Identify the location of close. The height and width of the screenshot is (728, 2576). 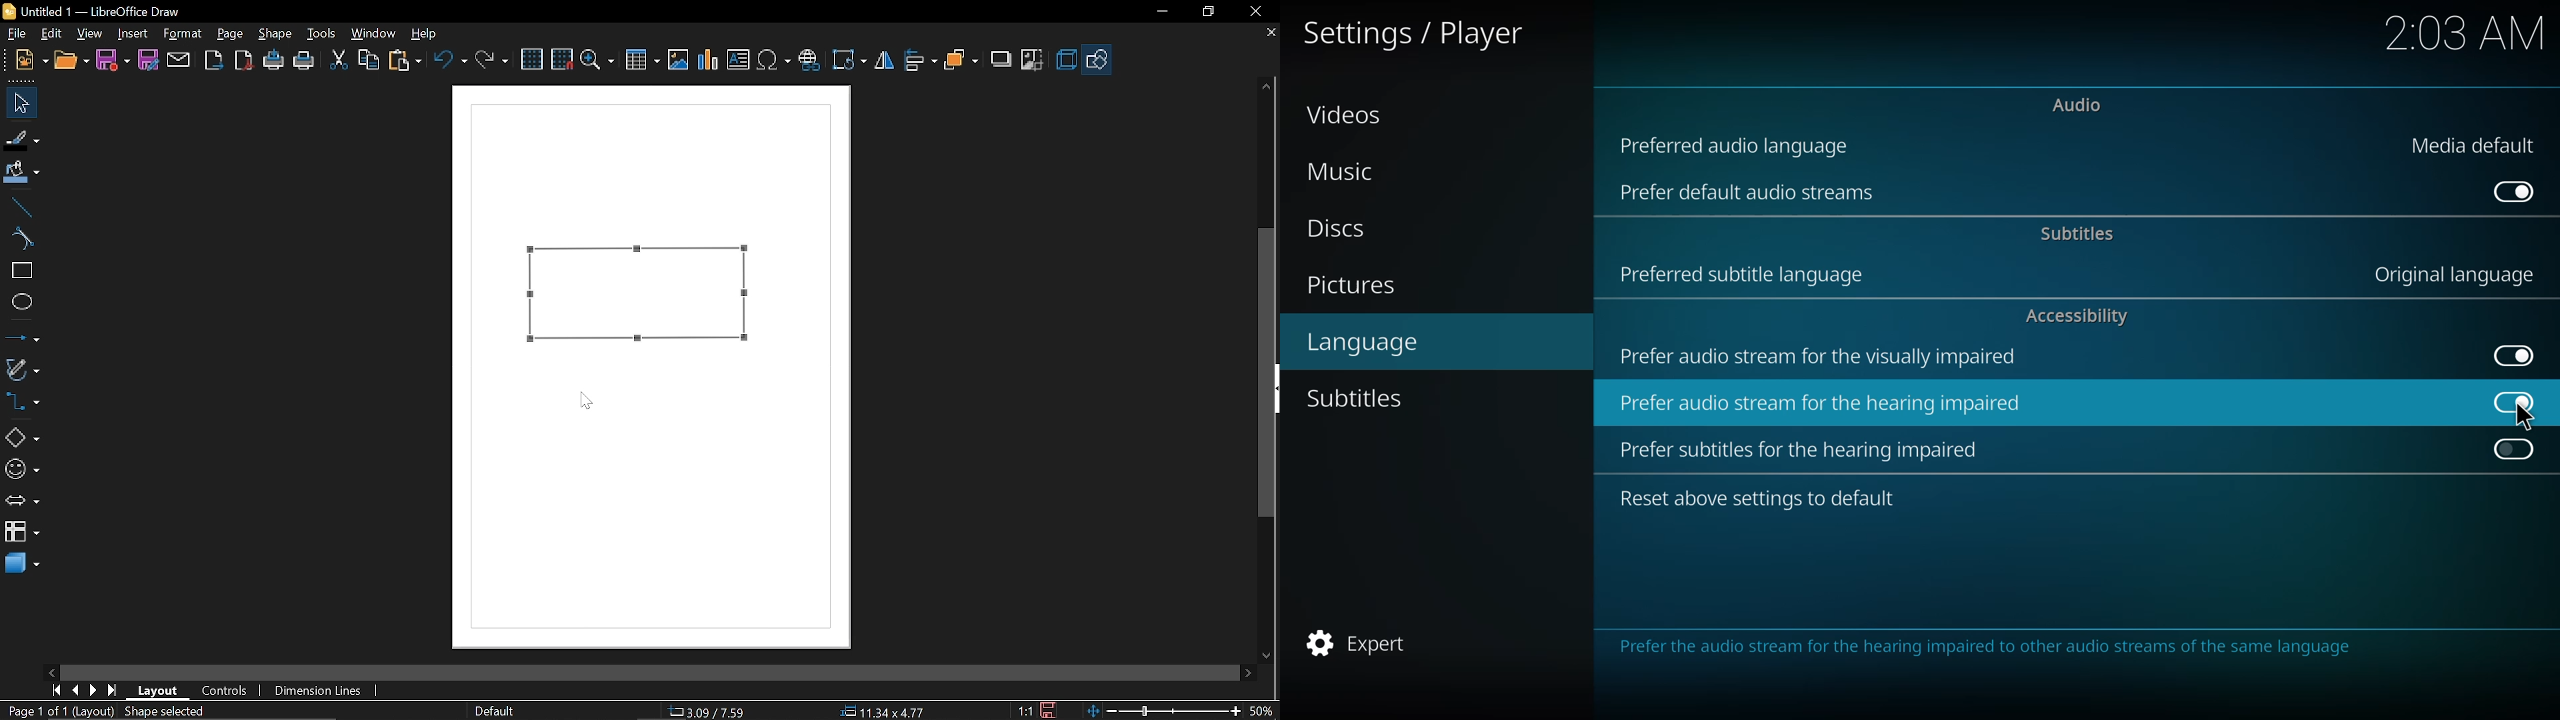
(1252, 12).